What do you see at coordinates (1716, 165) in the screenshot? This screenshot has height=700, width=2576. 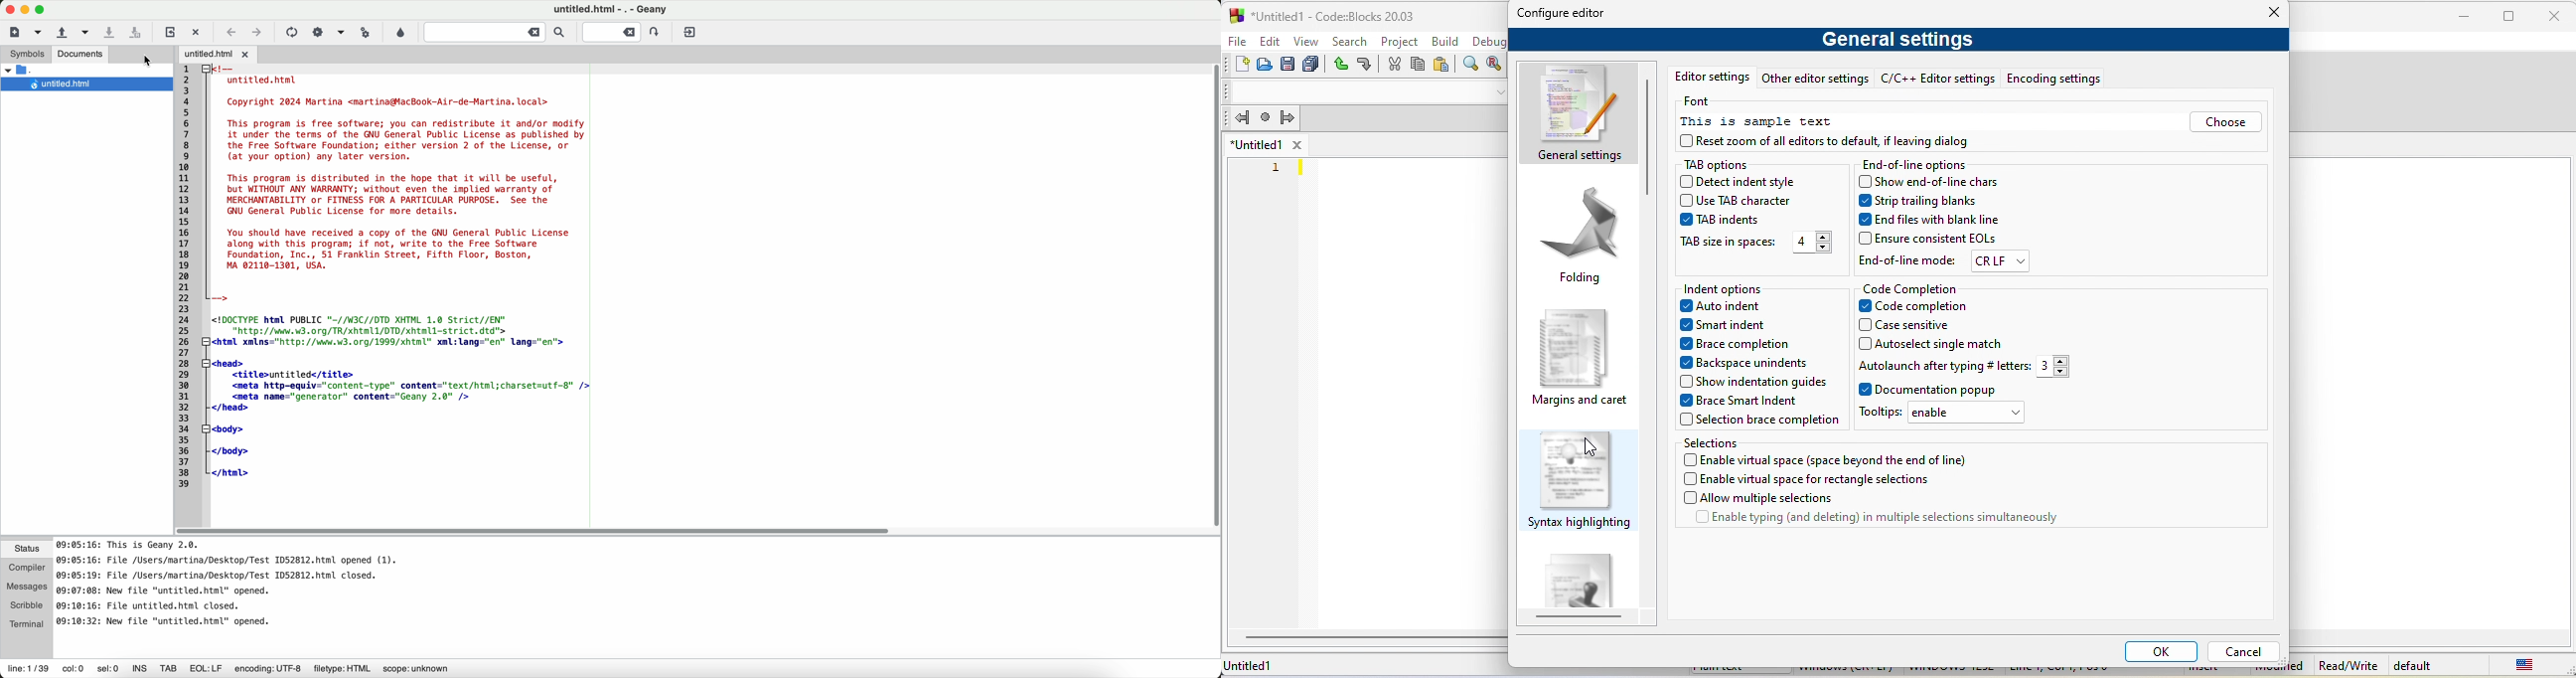 I see `tab option` at bounding box center [1716, 165].